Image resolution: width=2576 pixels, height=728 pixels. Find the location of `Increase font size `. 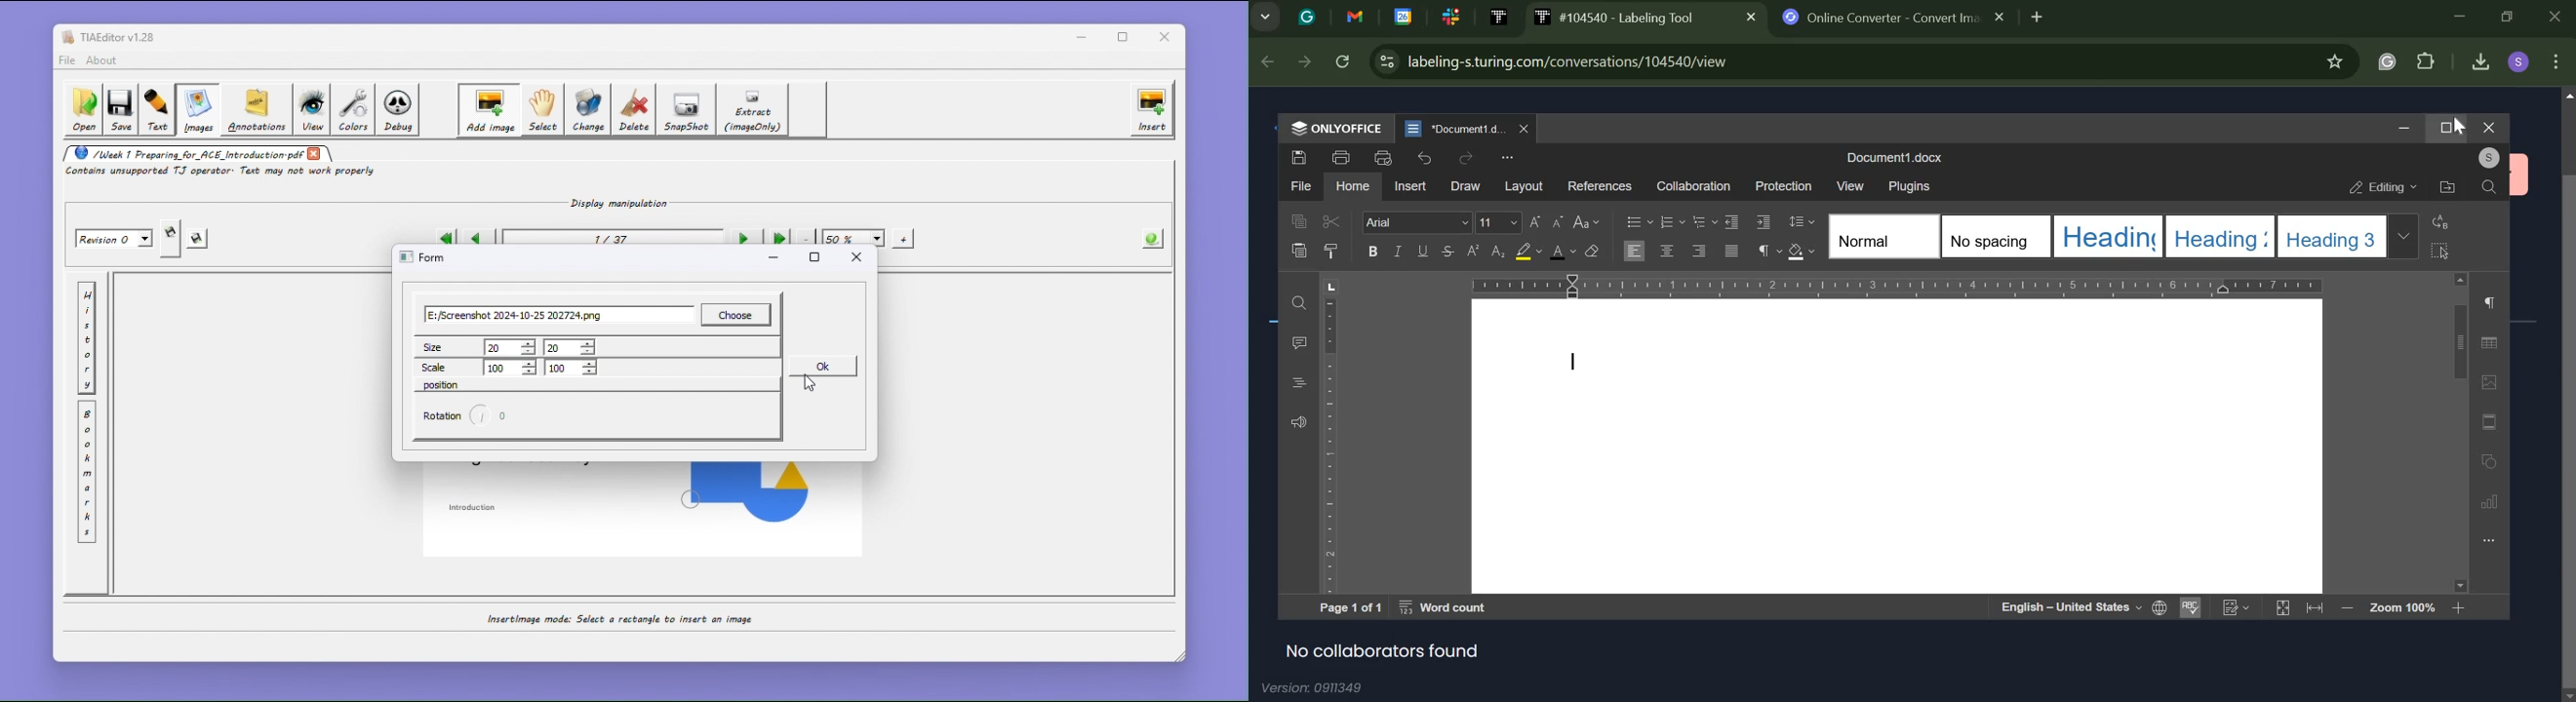

Increase font size  is located at coordinates (1534, 222).